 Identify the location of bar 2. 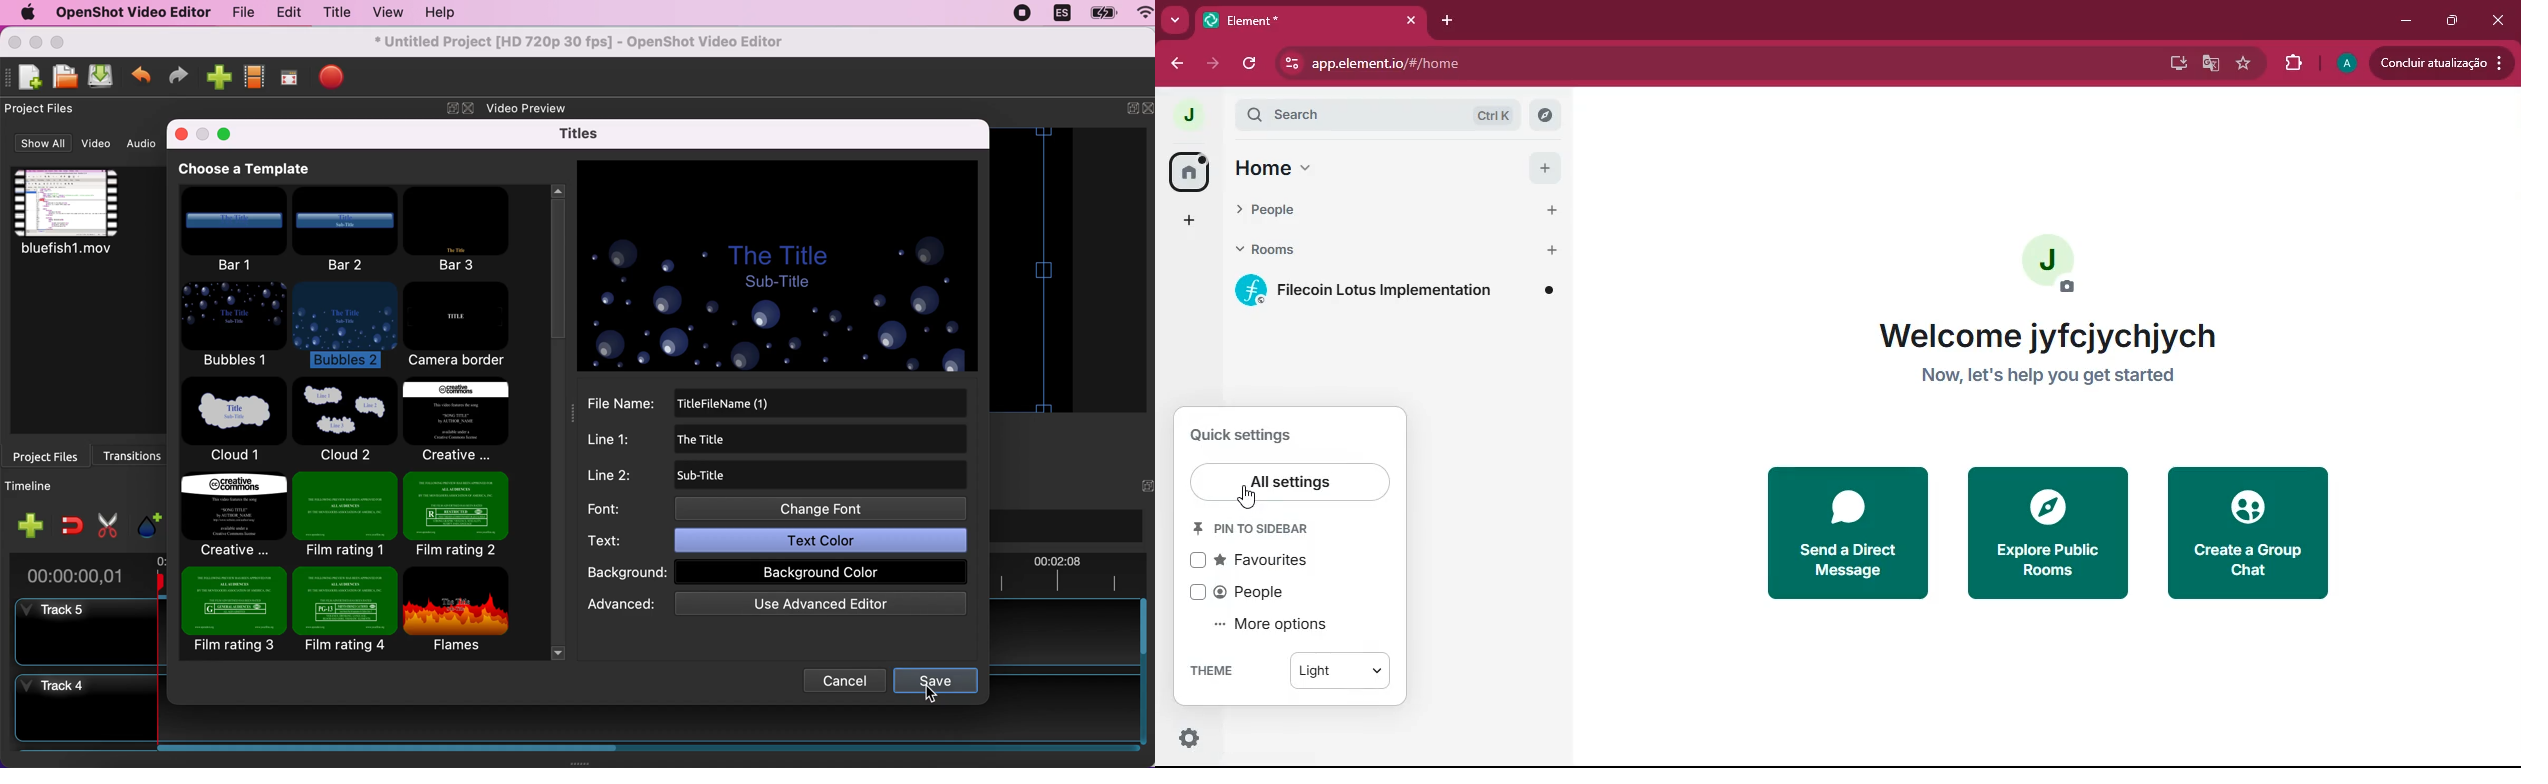
(347, 229).